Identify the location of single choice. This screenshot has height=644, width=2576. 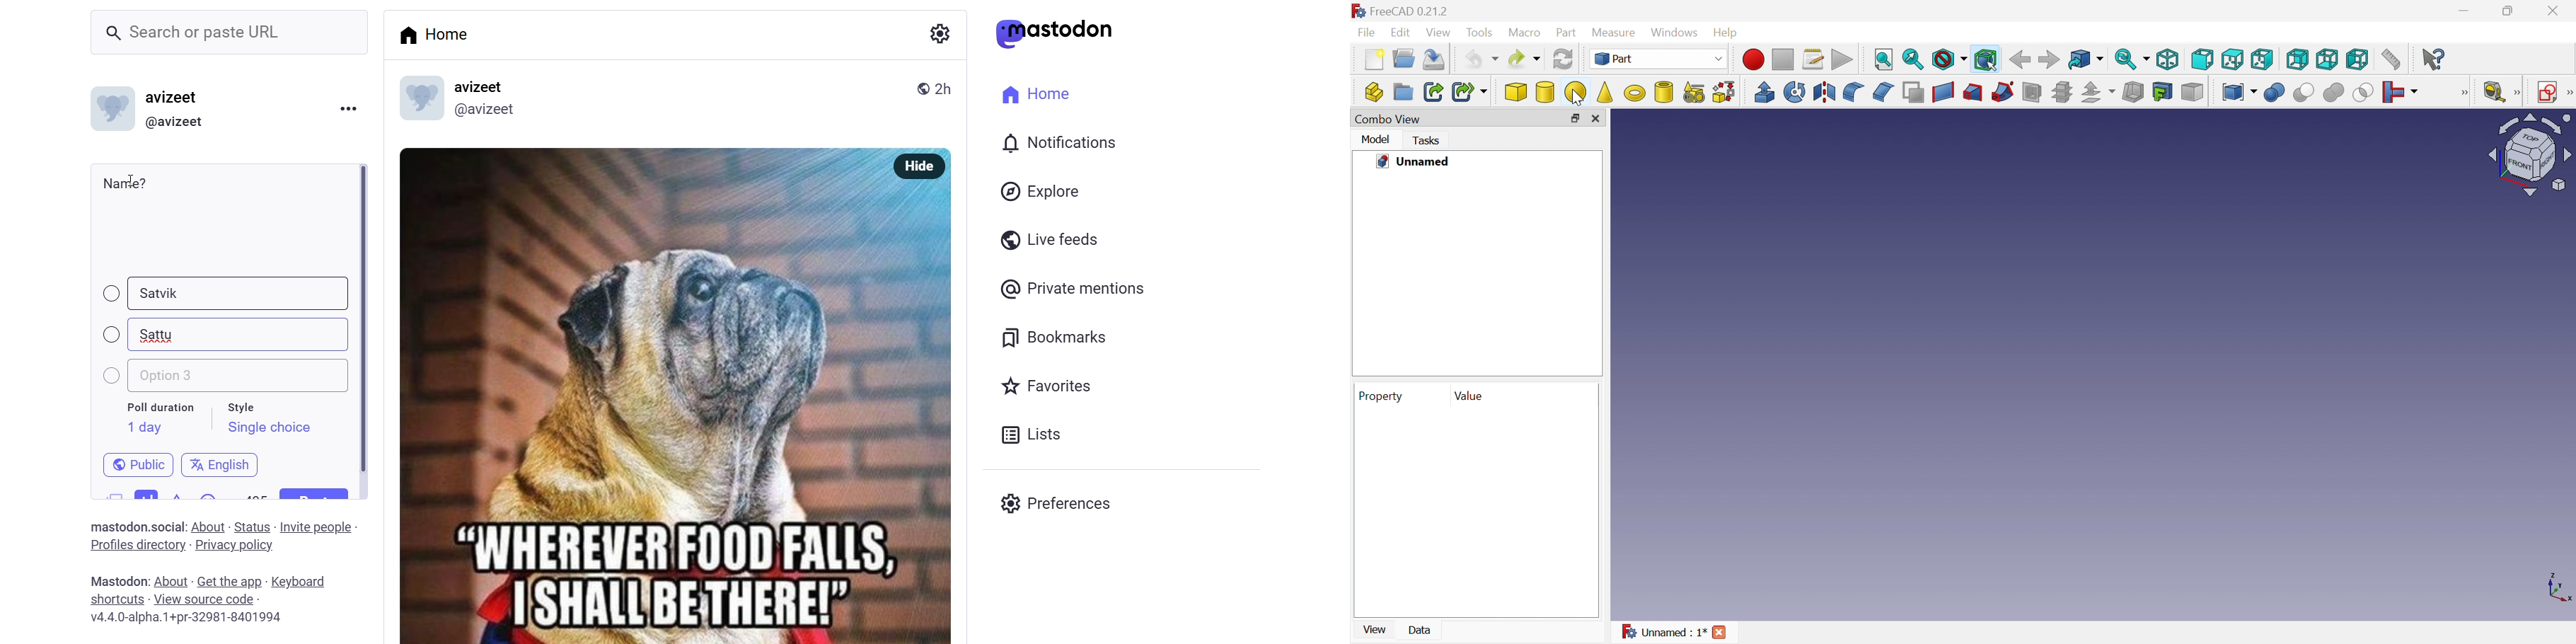
(269, 427).